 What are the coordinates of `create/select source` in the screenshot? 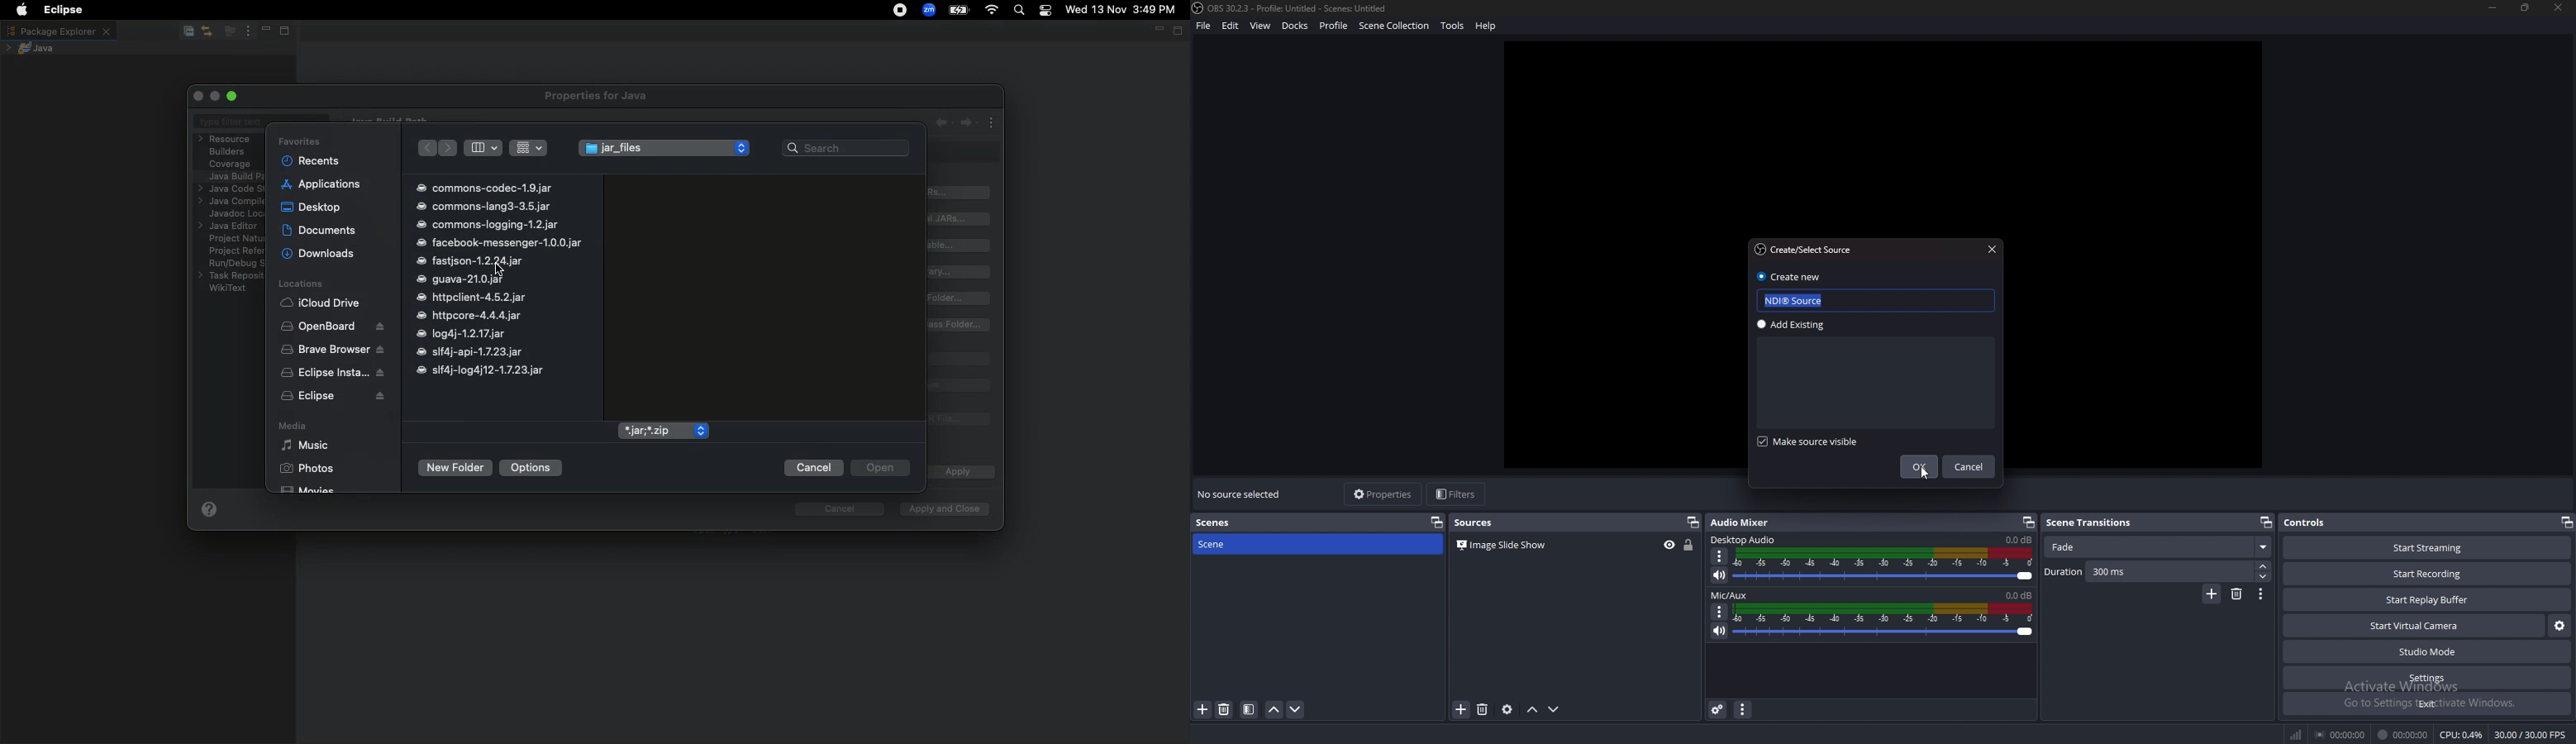 It's located at (1807, 248).